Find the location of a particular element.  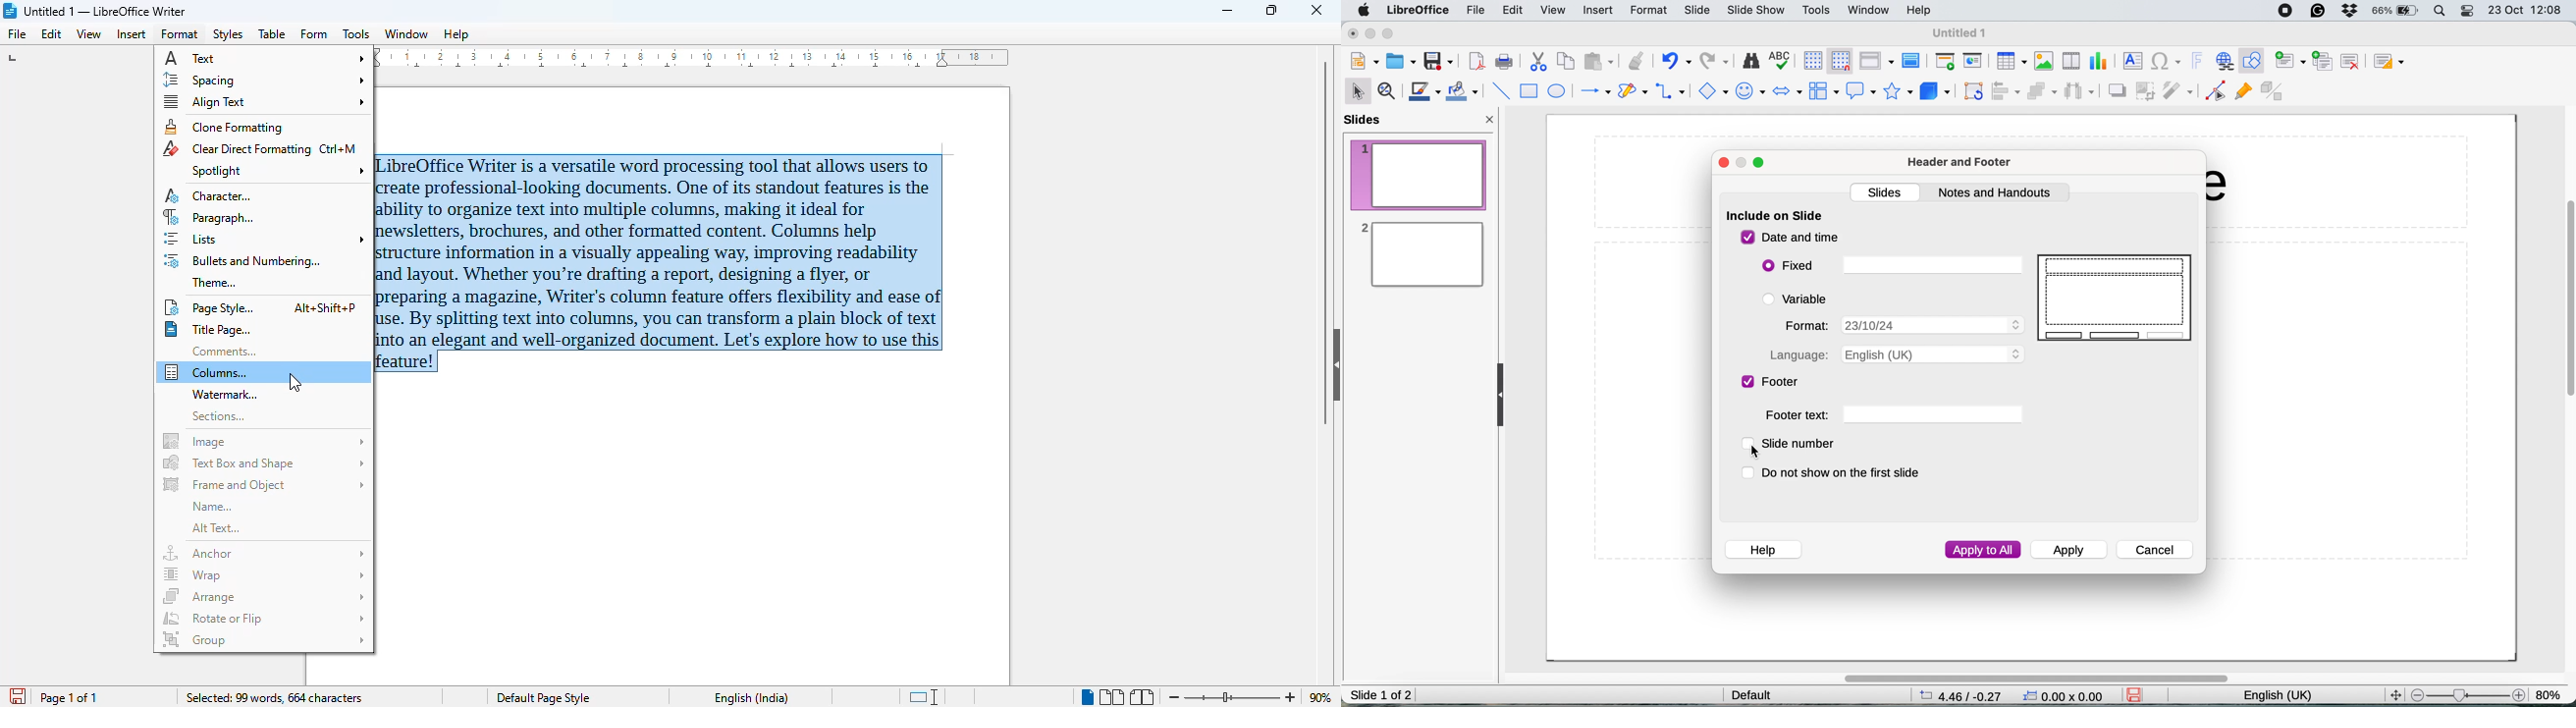

theme is located at coordinates (215, 282).